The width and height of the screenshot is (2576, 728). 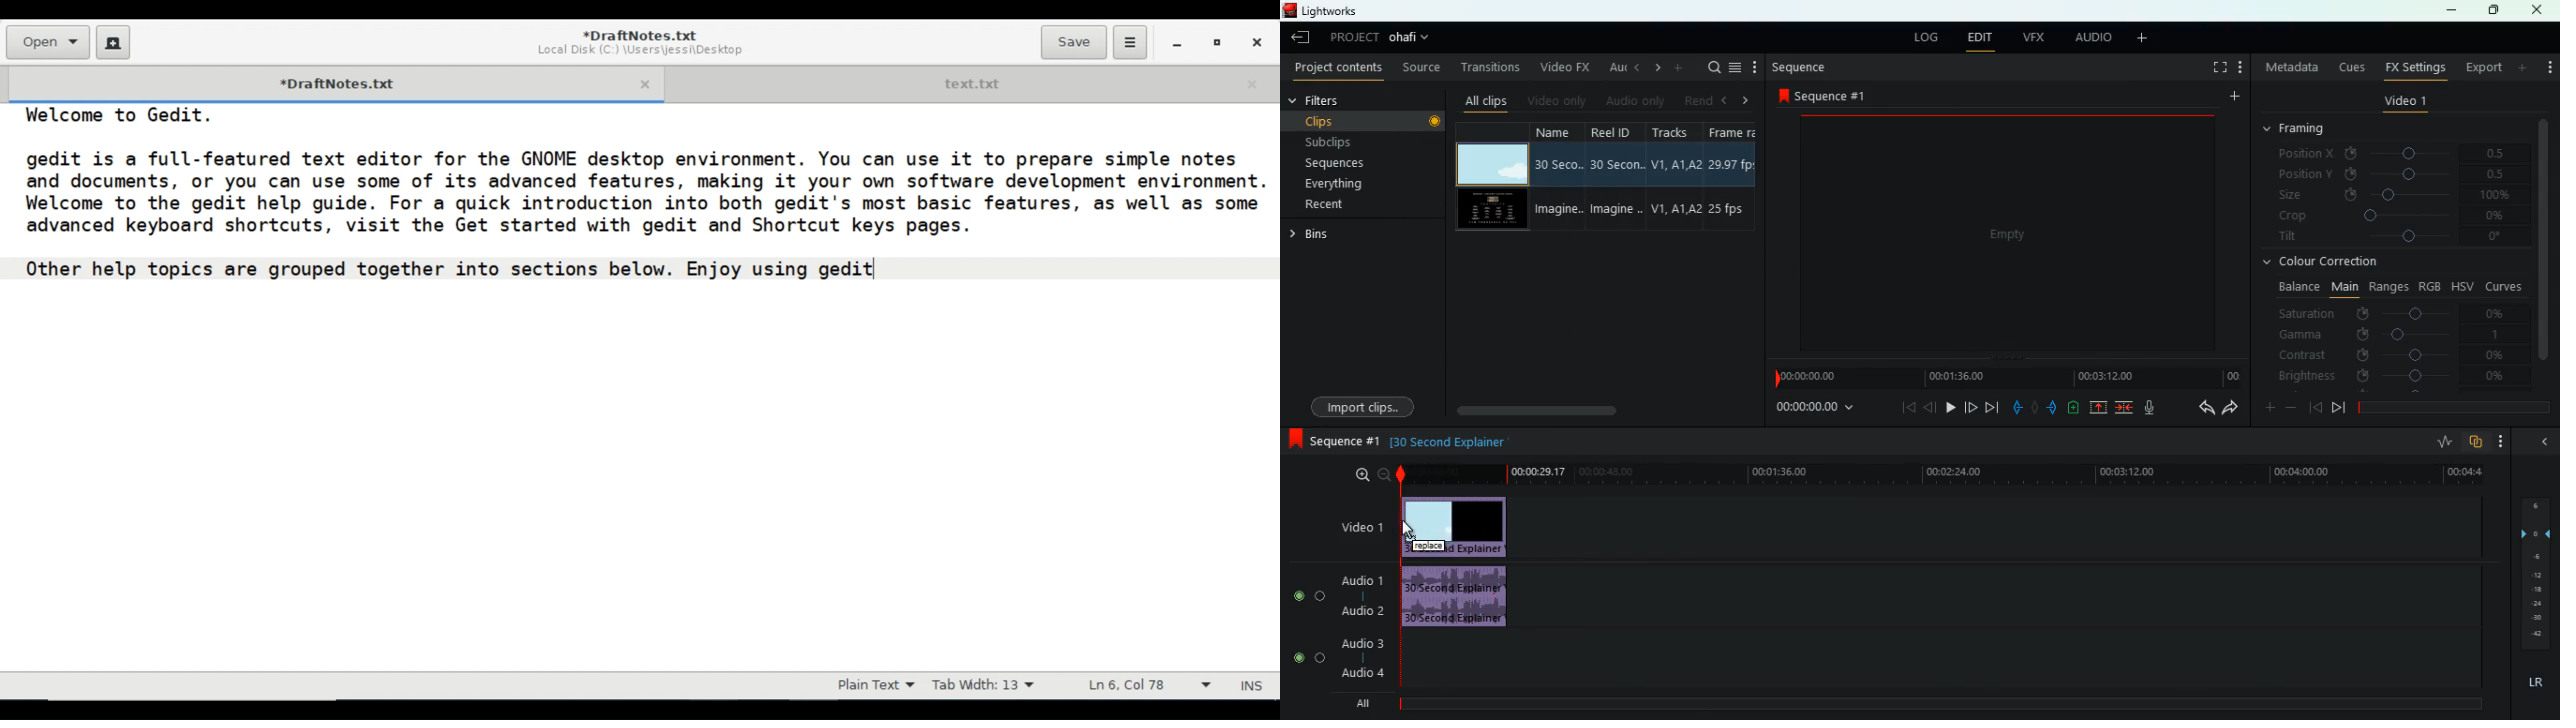 What do you see at coordinates (1654, 68) in the screenshot?
I see `change` at bounding box center [1654, 68].